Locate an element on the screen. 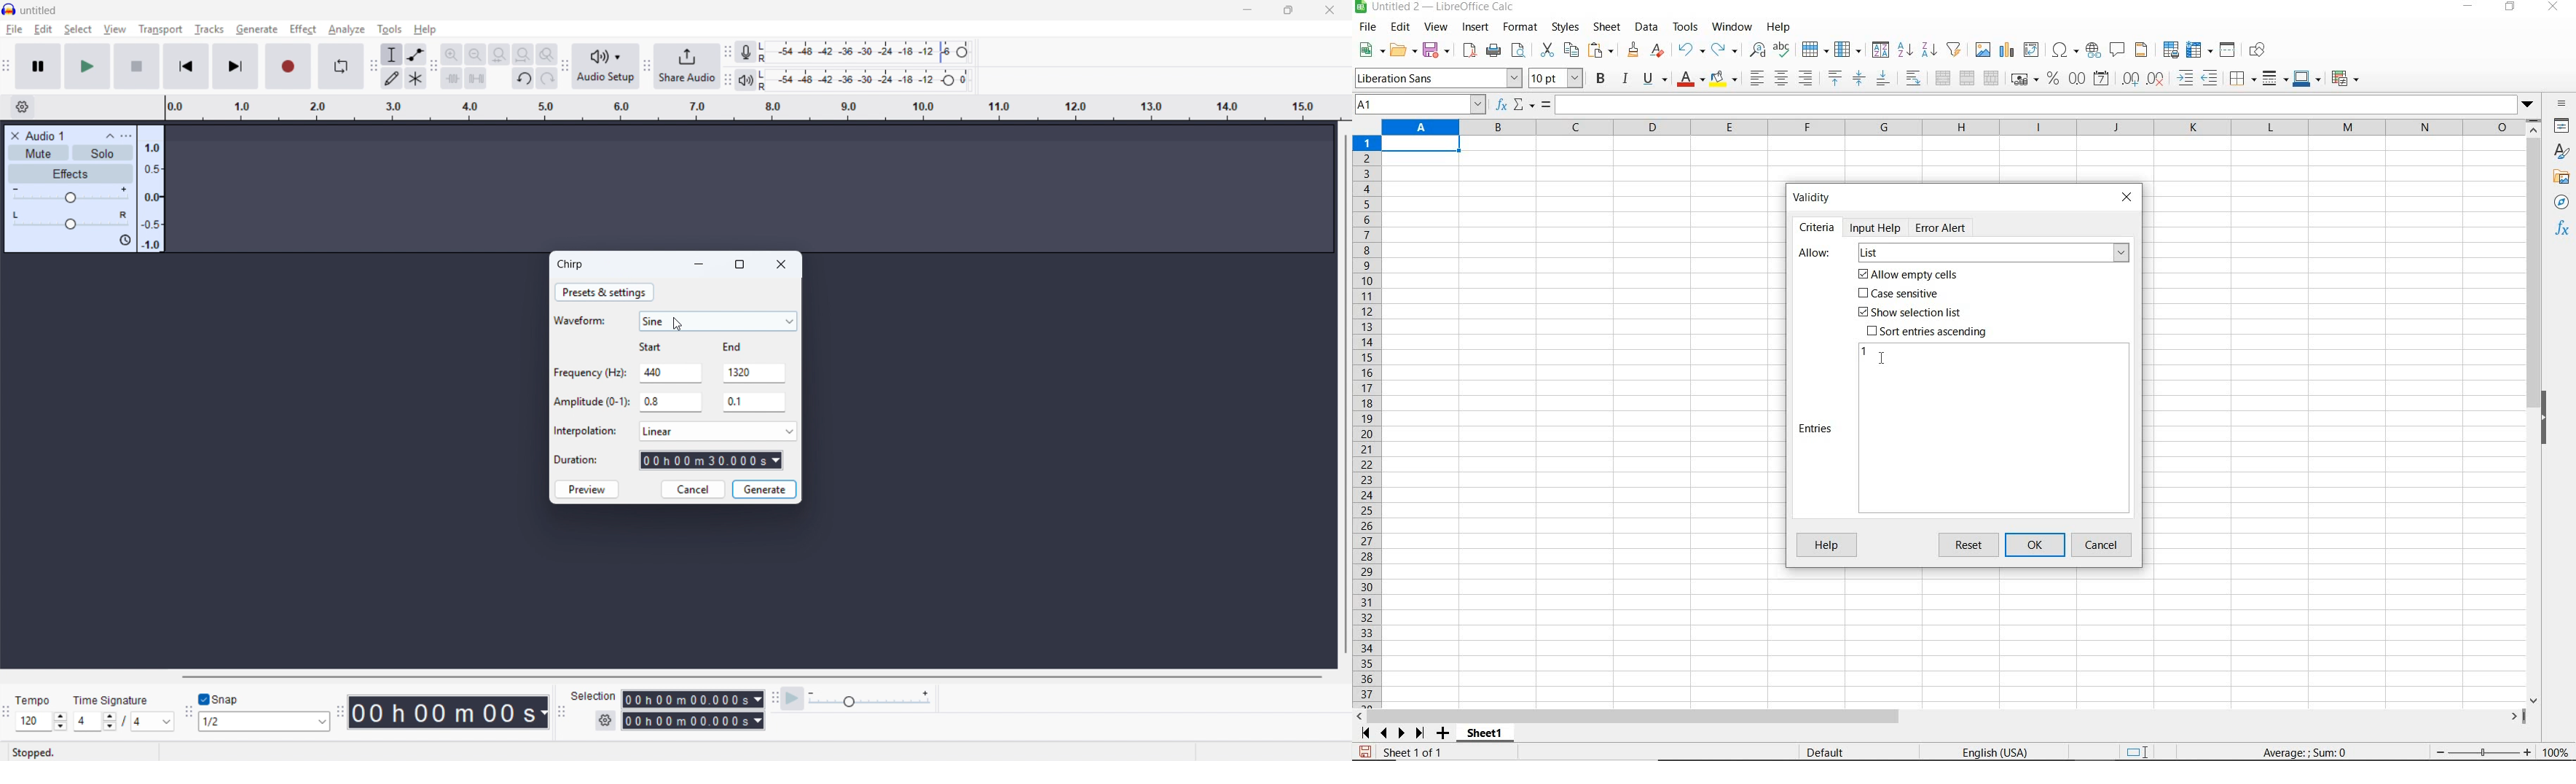 This screenshot has width=2576, height=784. scrollbar is located at coordinates (2535, 412).